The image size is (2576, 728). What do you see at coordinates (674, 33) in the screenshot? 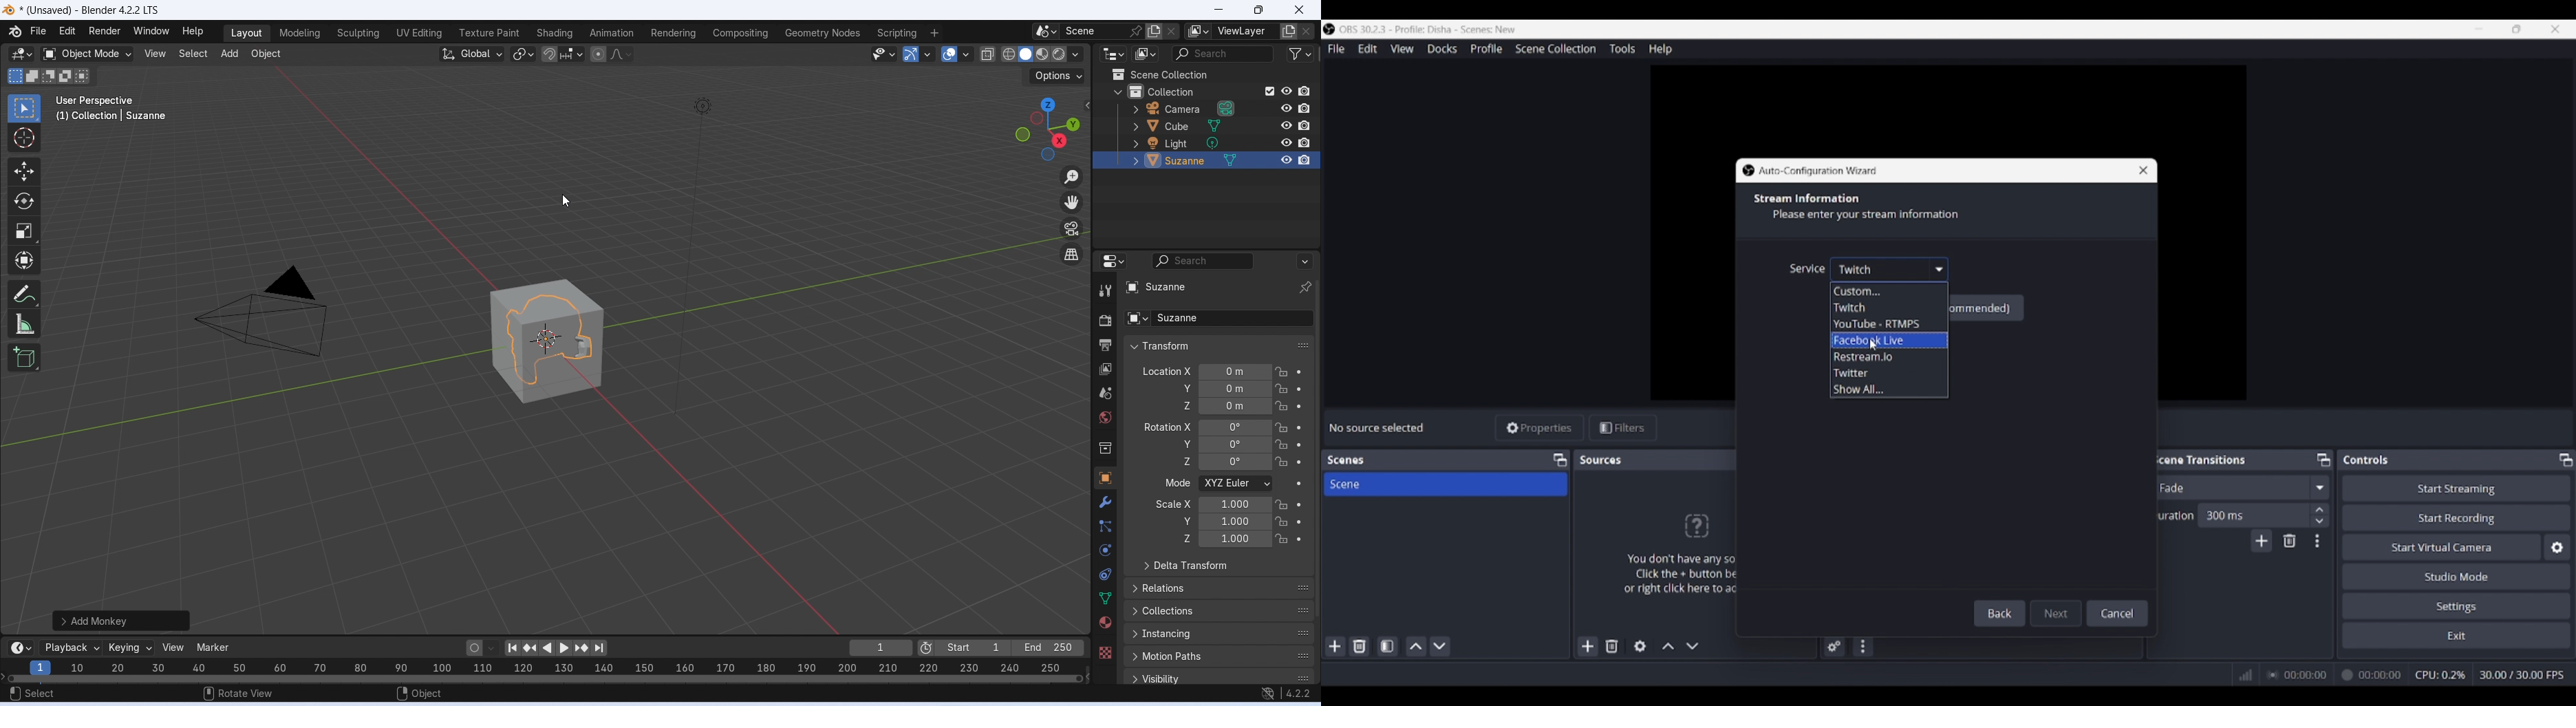
I see `Rendering` at bounding box center [674, 33].